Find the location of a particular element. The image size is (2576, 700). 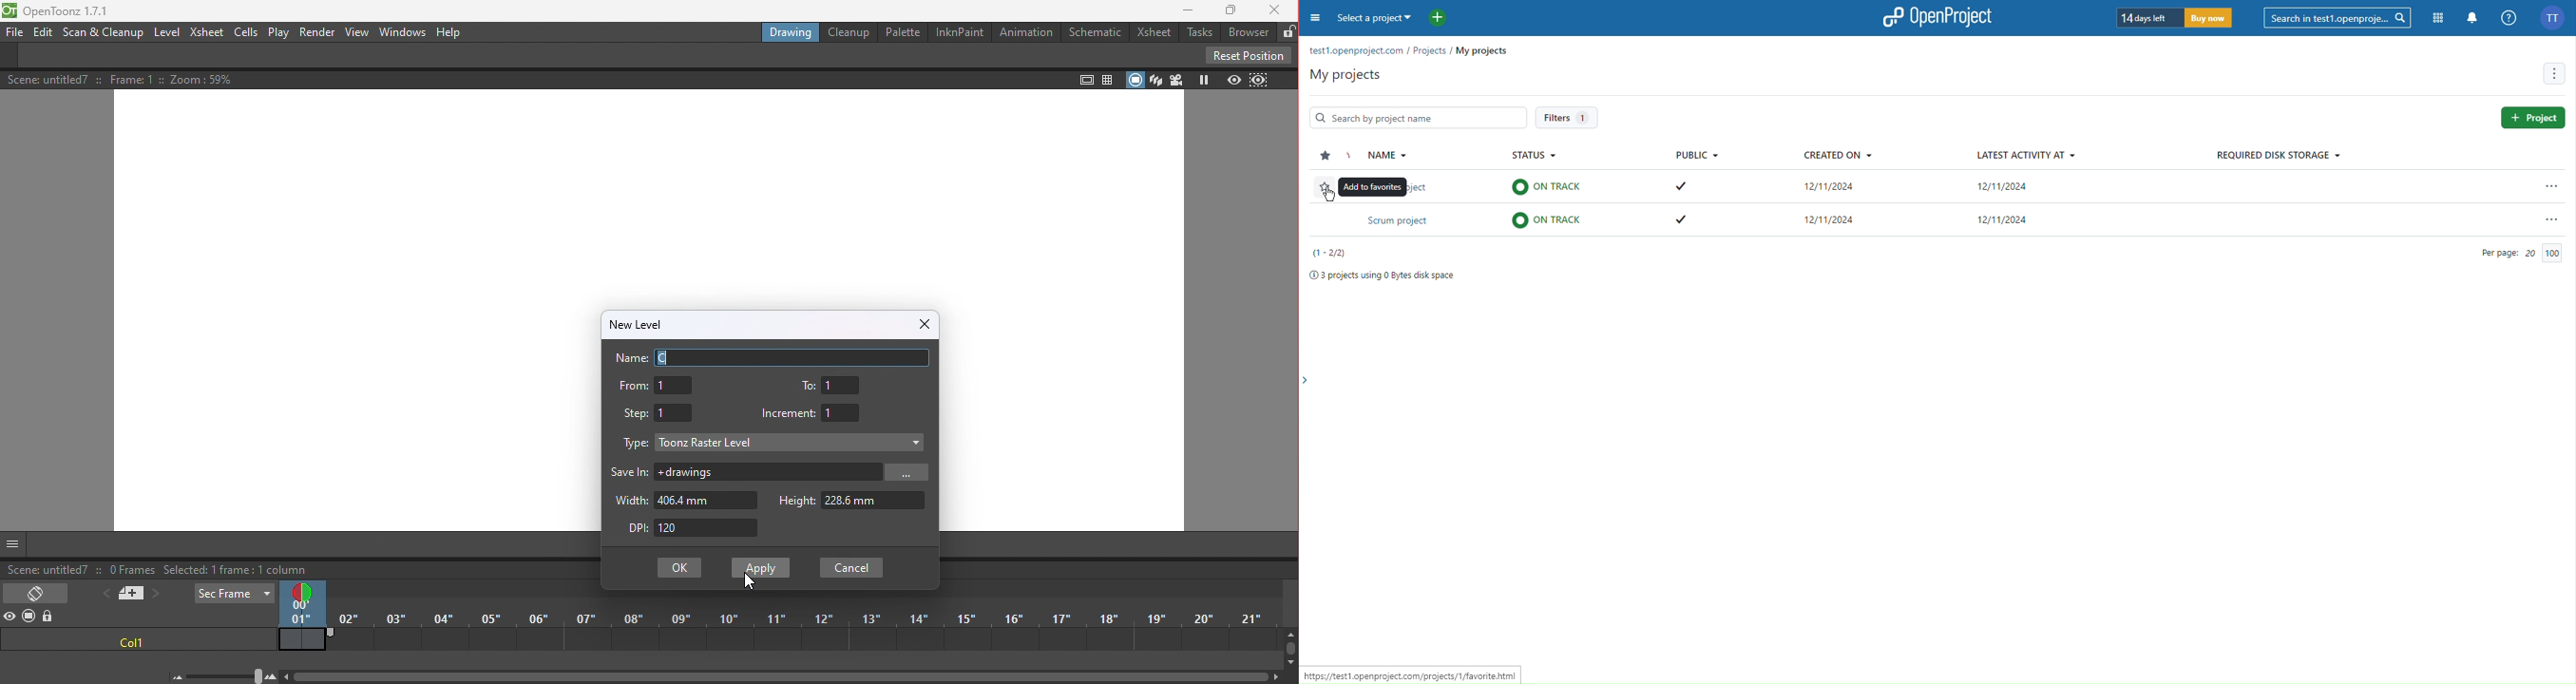

Search bar is located at coordinates (1414, 117).